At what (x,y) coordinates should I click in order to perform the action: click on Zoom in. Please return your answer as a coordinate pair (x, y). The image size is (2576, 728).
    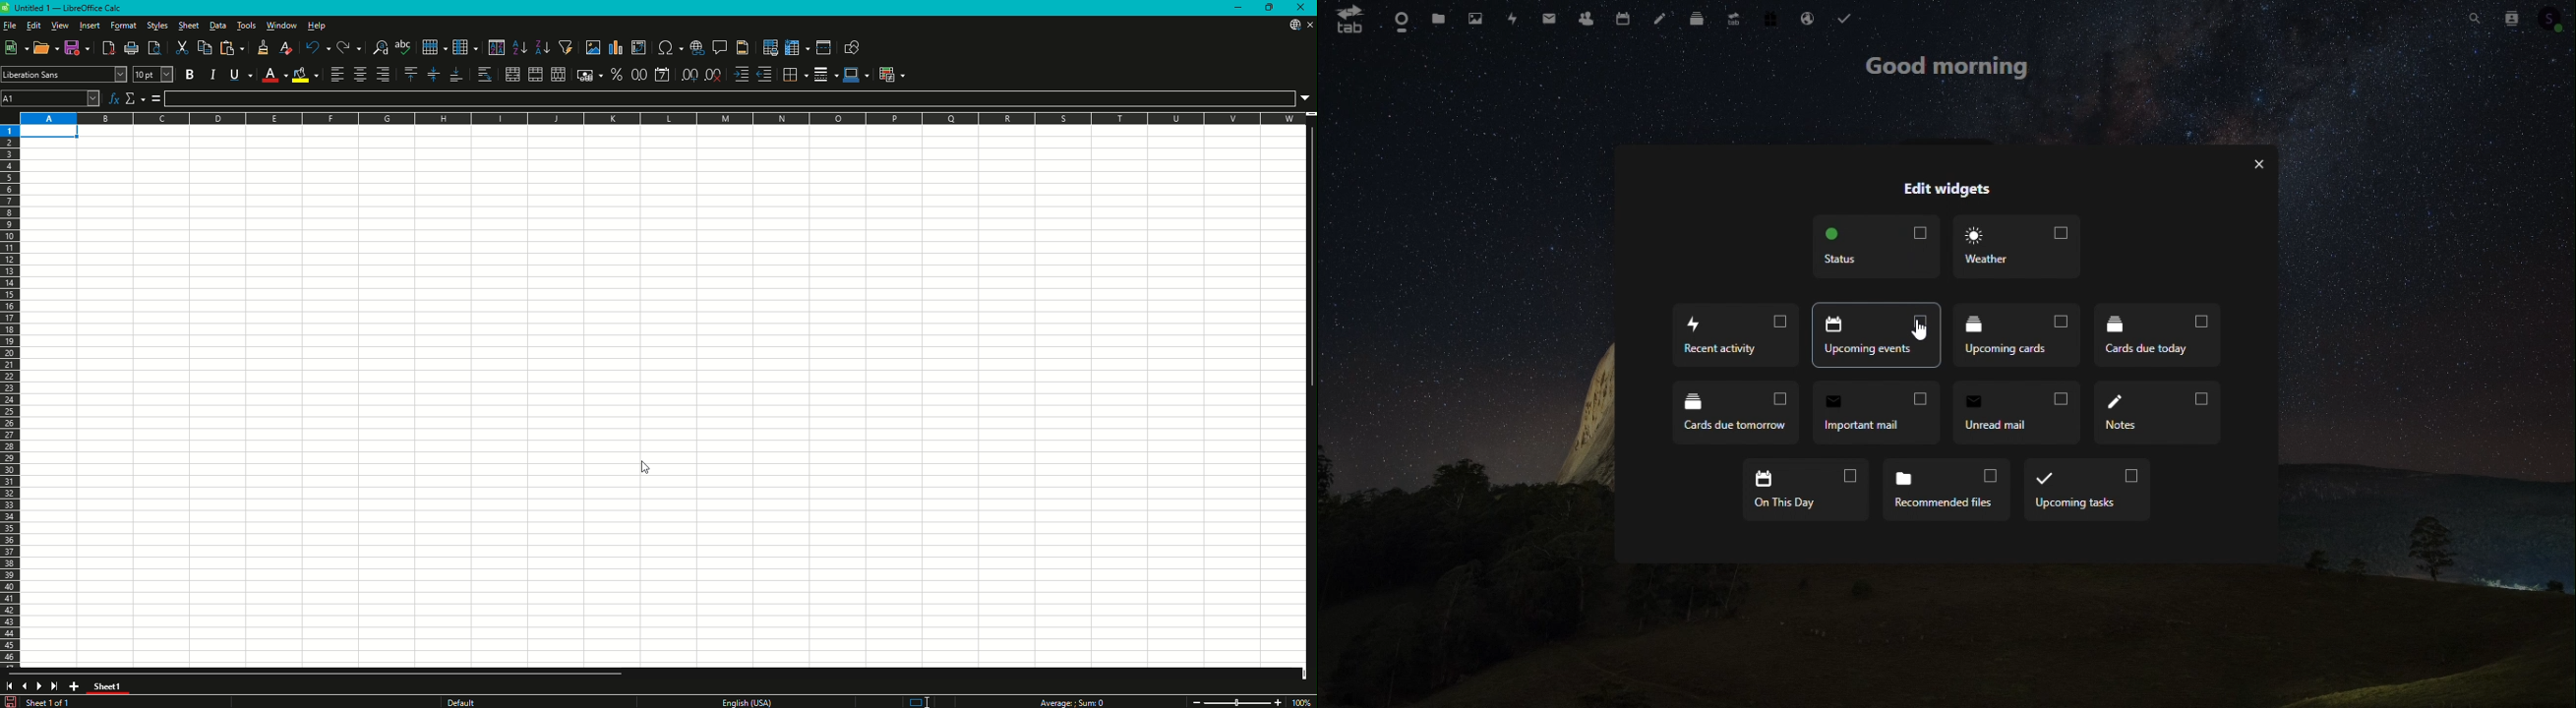
    Looking at the image, I should click on (1279, 703).